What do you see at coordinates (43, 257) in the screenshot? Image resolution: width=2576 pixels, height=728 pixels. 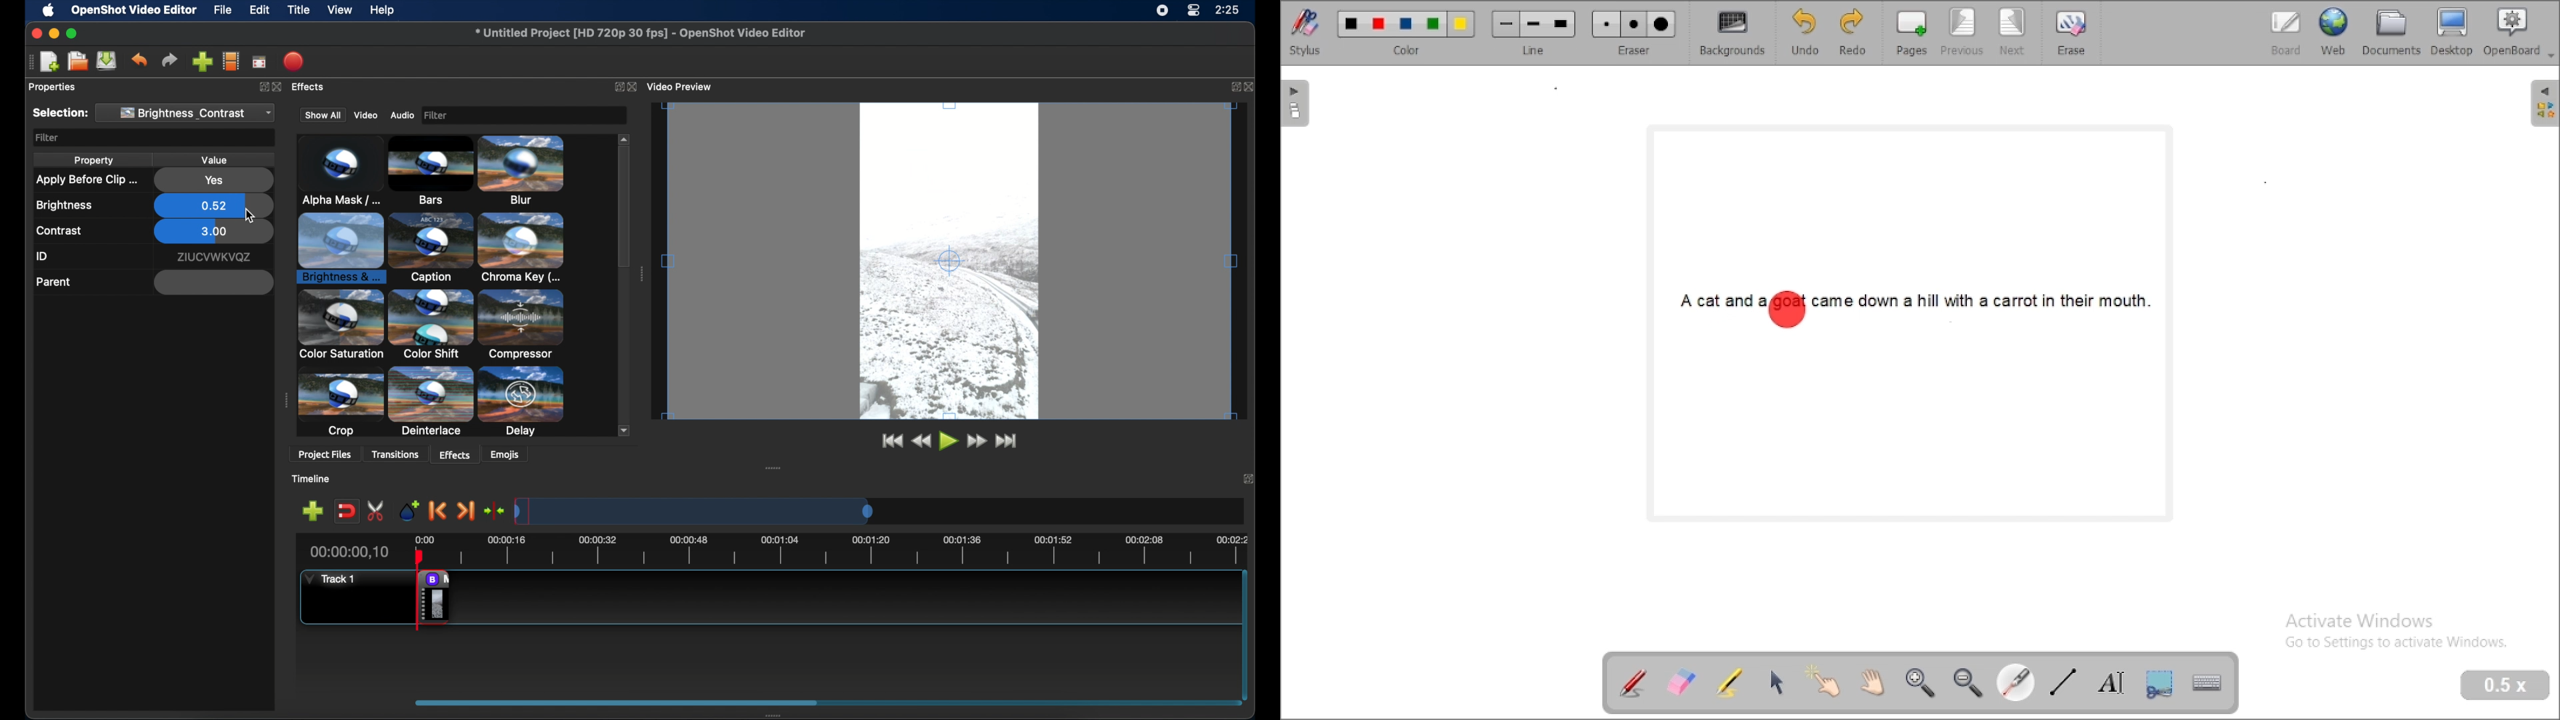 I see `id` at bounding box center [43, 257].